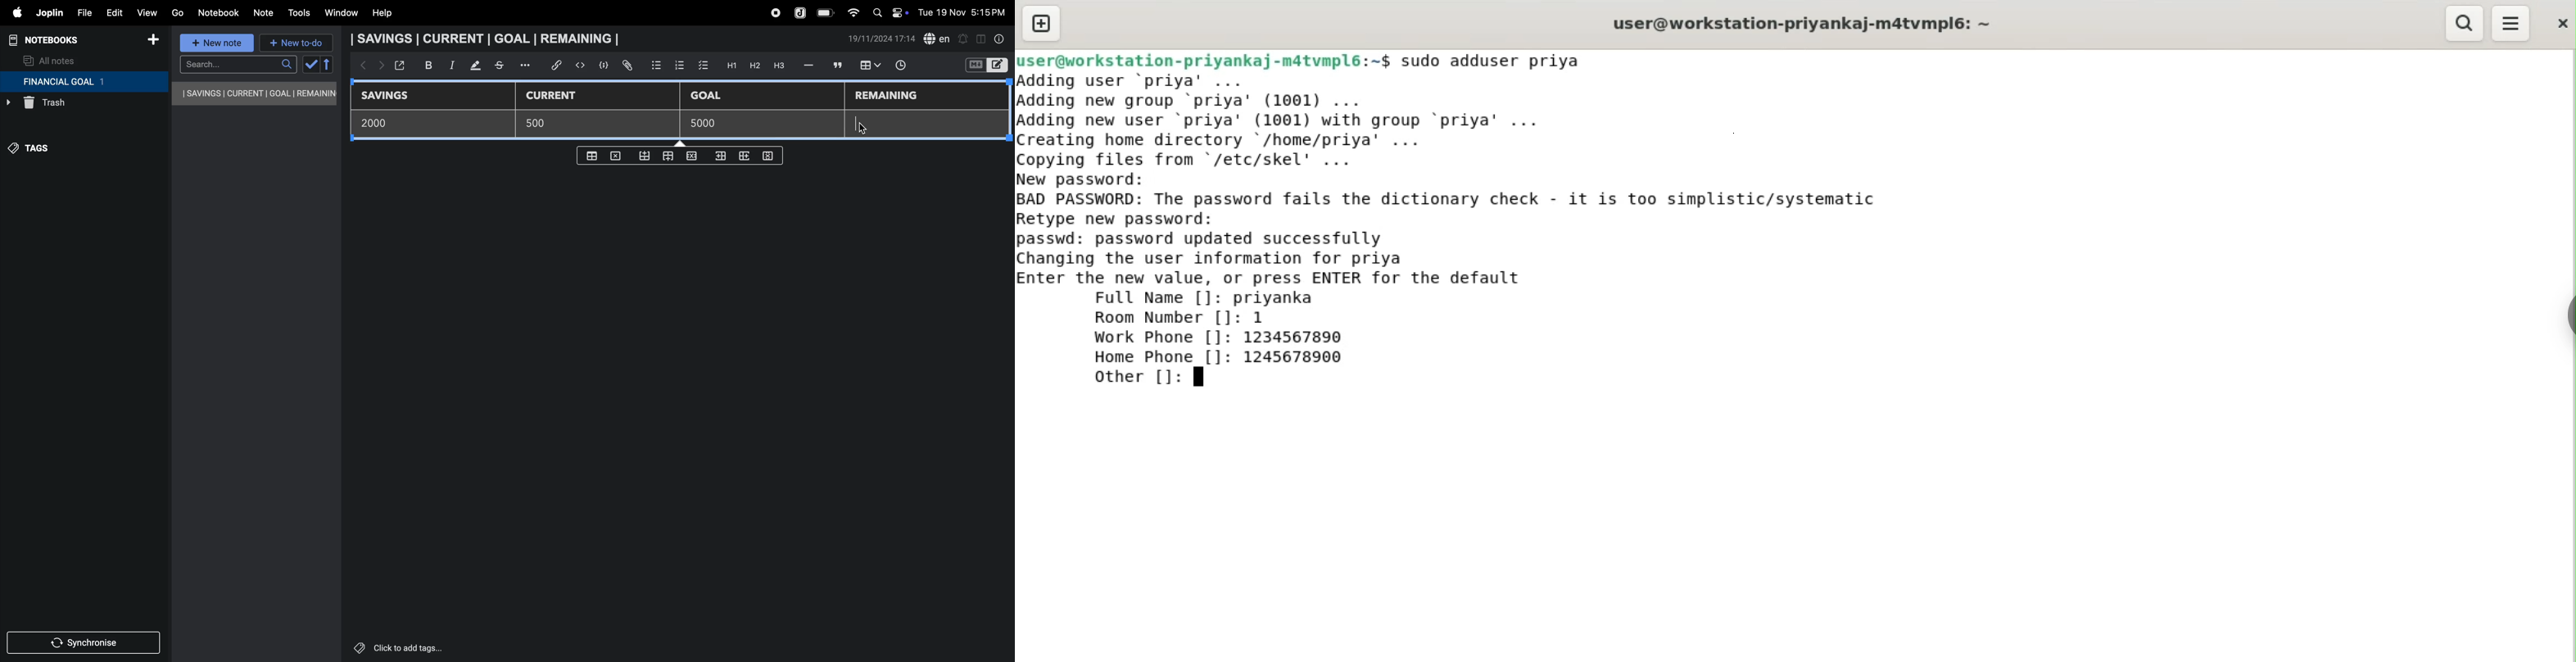 Image resolution: width=2576 pixels, height=672 pixels. What do you see at coordinates (527, 65) in the screenshot?
I see `options` at bounding box center [527, 65].